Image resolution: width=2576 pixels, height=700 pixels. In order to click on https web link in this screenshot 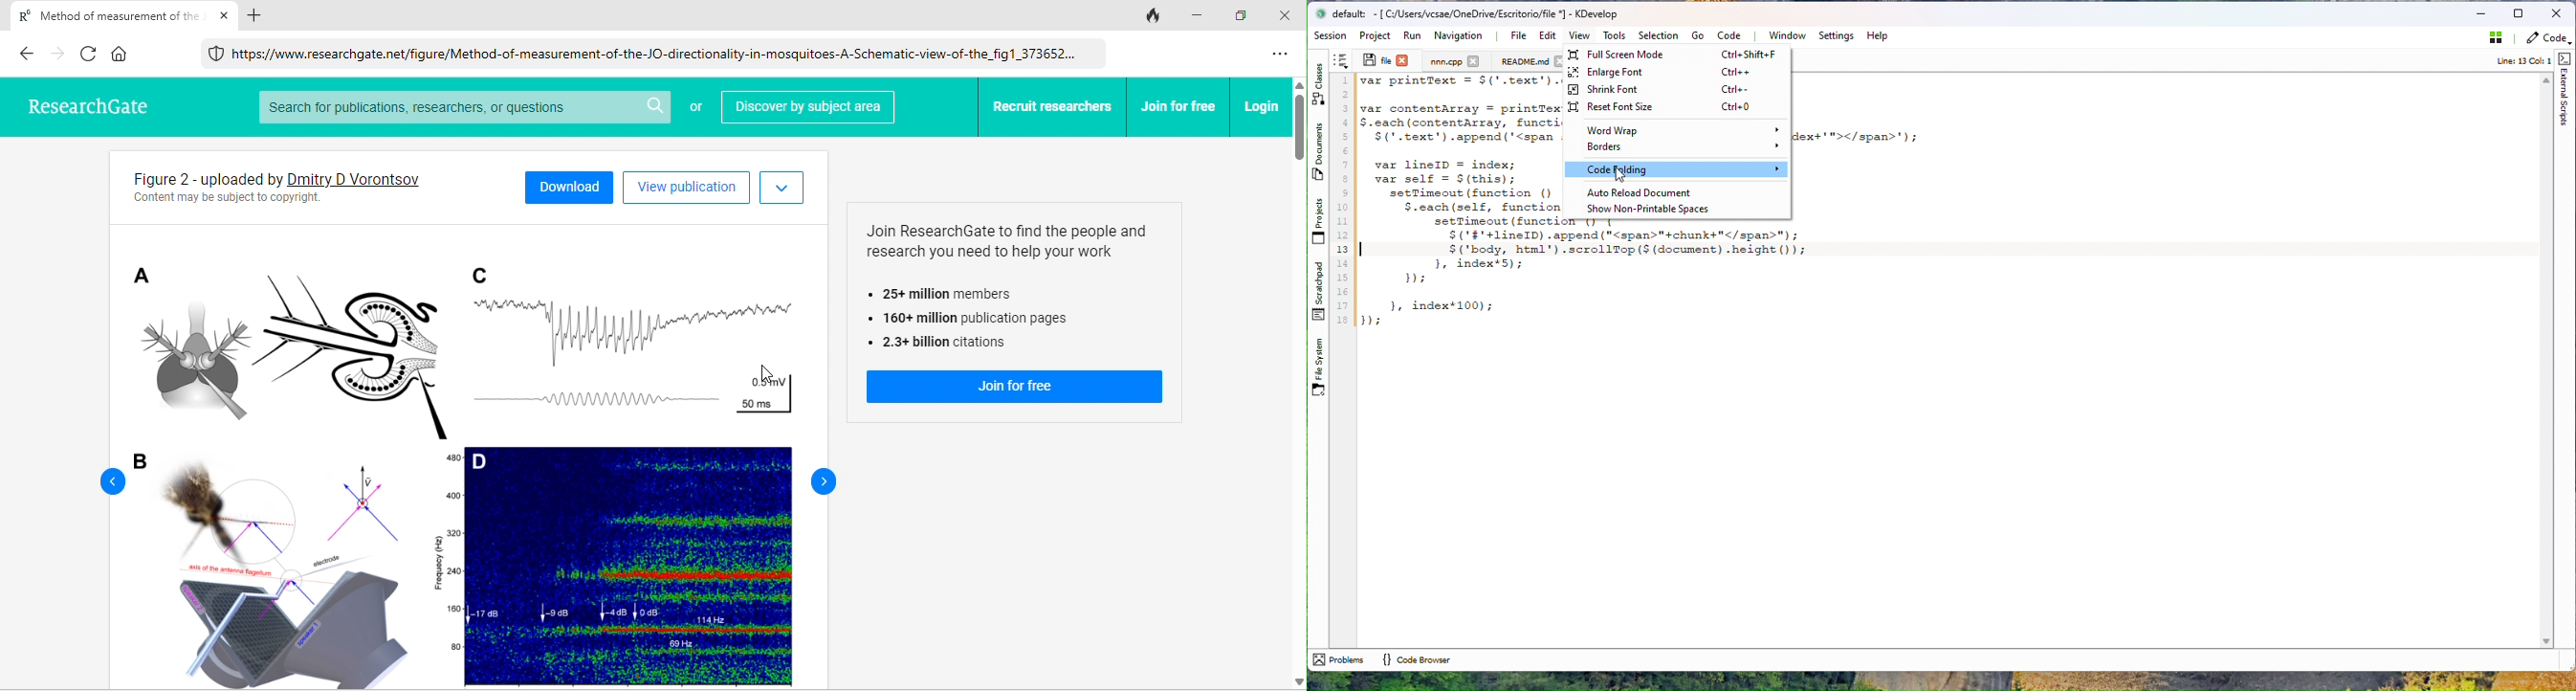, I will do `click(648, 53)`.